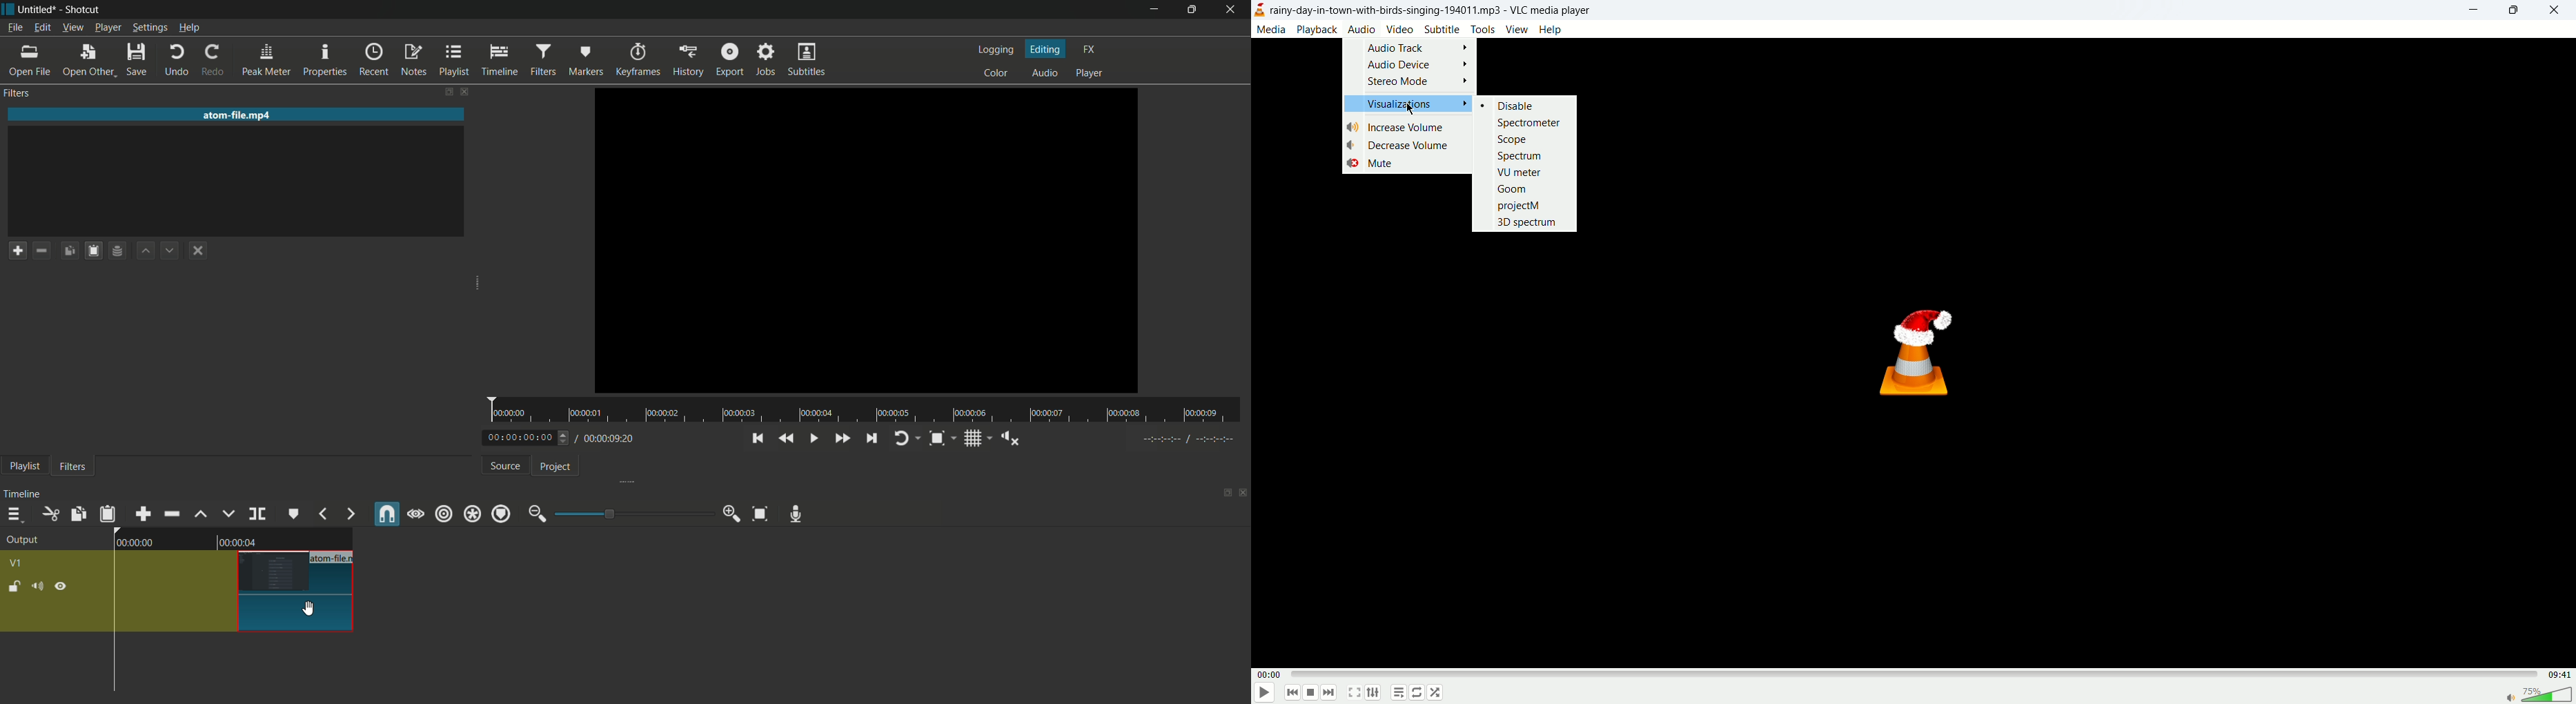 Image resolution: width=2576 pixels, height=728 pixels. I want to click on help menu, so click(189, 27).